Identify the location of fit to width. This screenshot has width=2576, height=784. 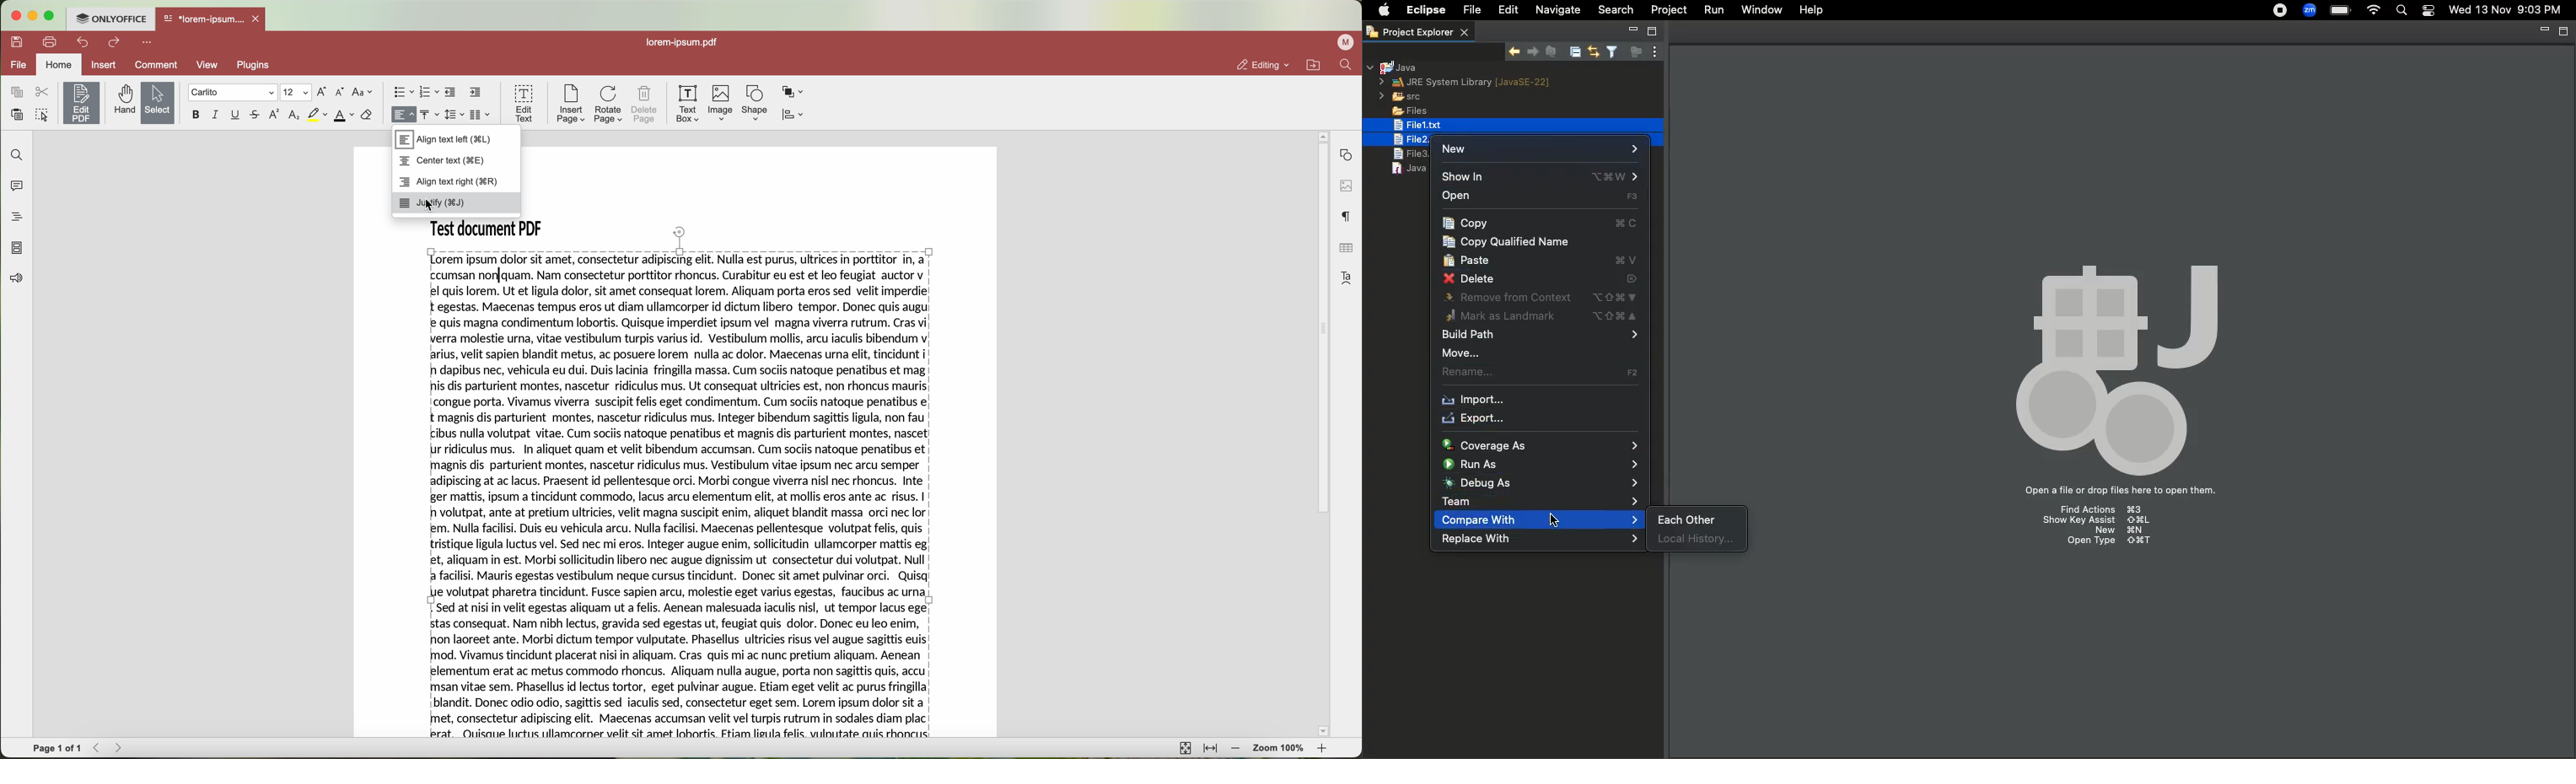
(1211, 748).